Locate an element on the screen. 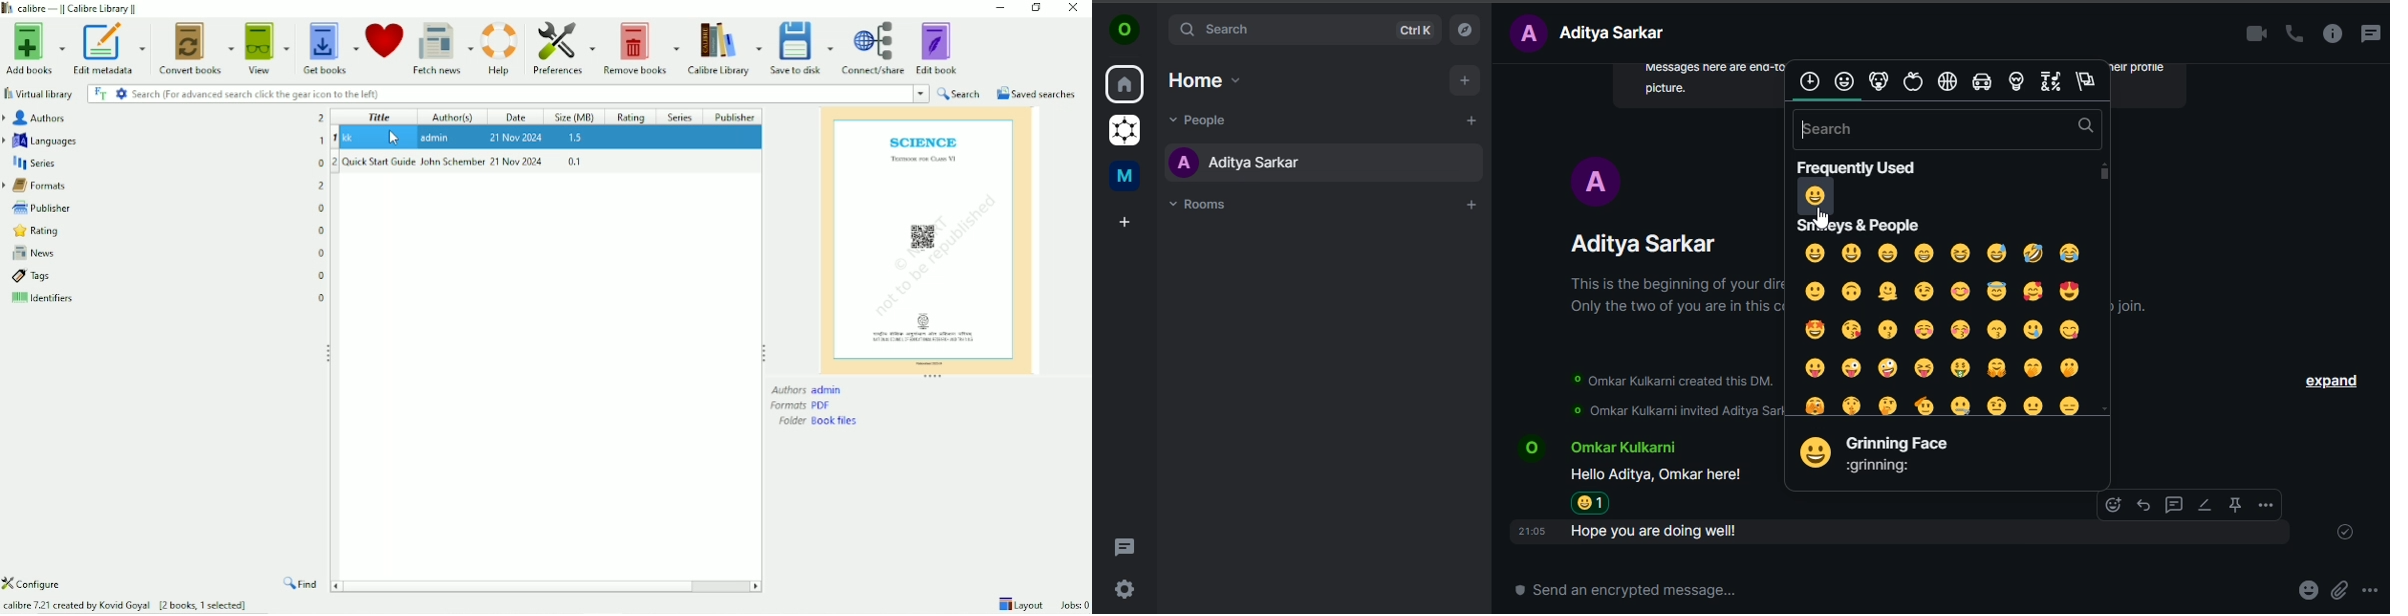  Date is located at coordinates (519, 117).